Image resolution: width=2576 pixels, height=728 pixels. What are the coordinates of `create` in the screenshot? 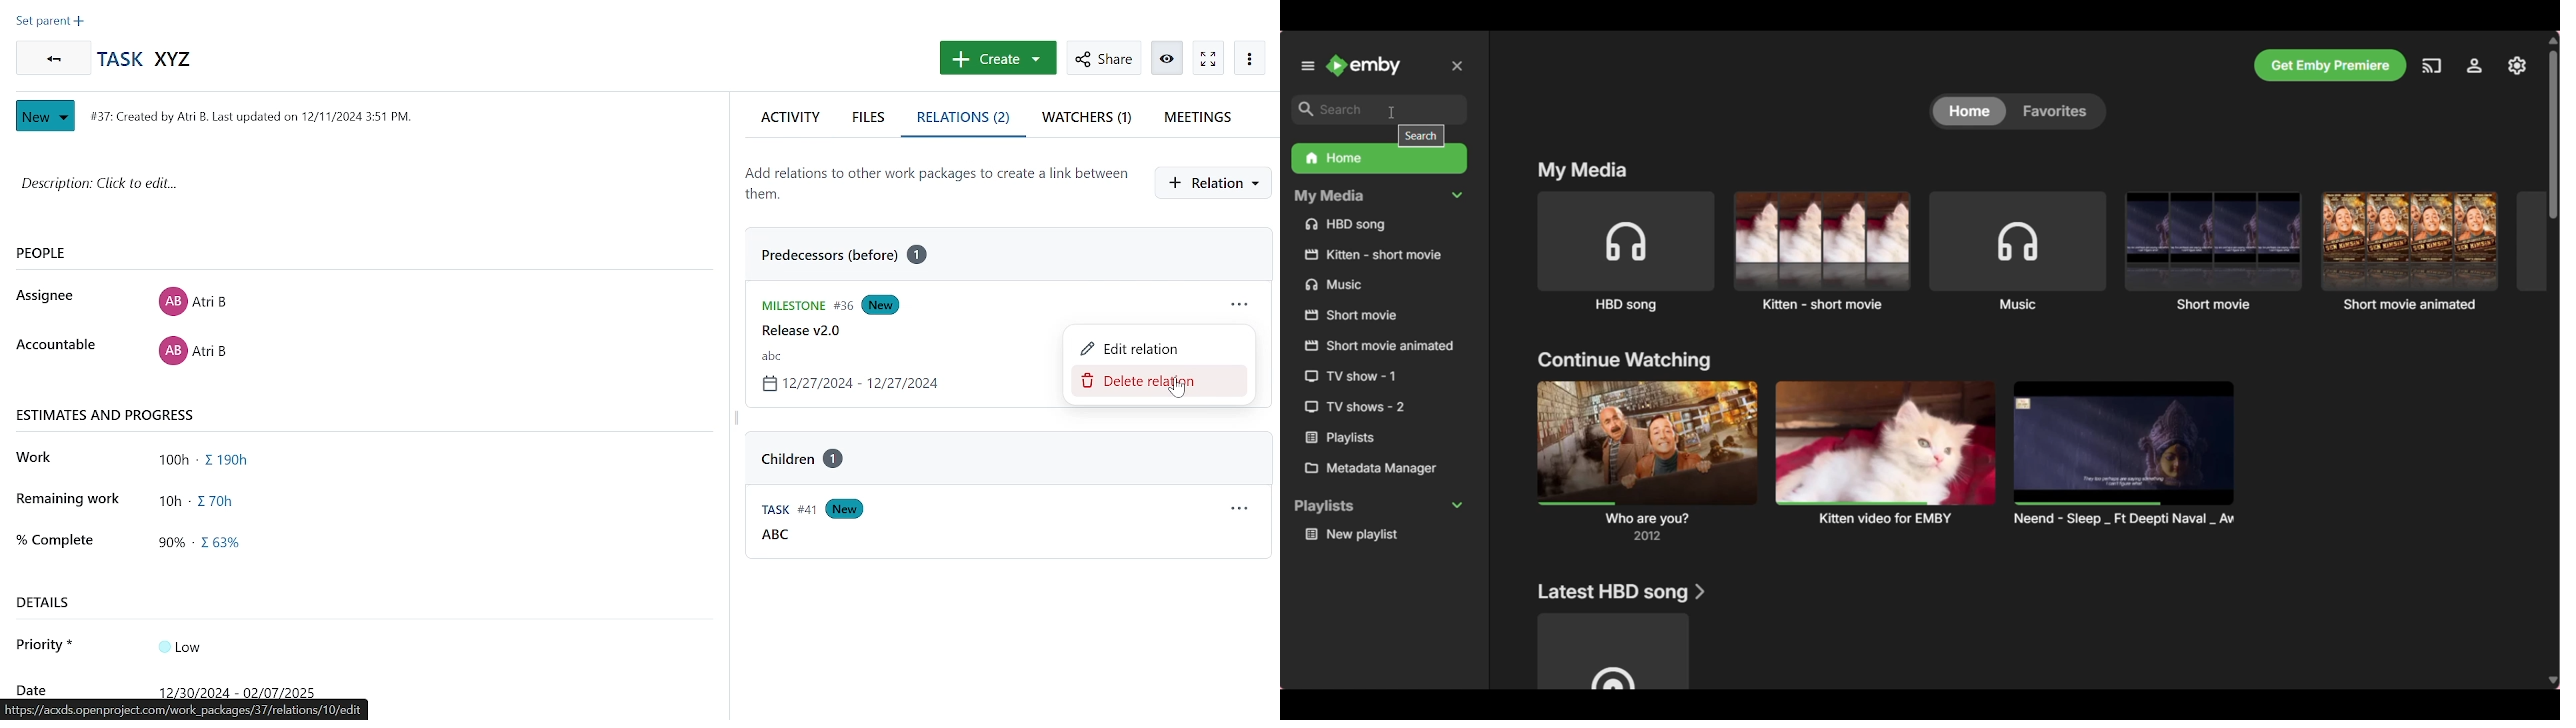 It's located at (996, 58).